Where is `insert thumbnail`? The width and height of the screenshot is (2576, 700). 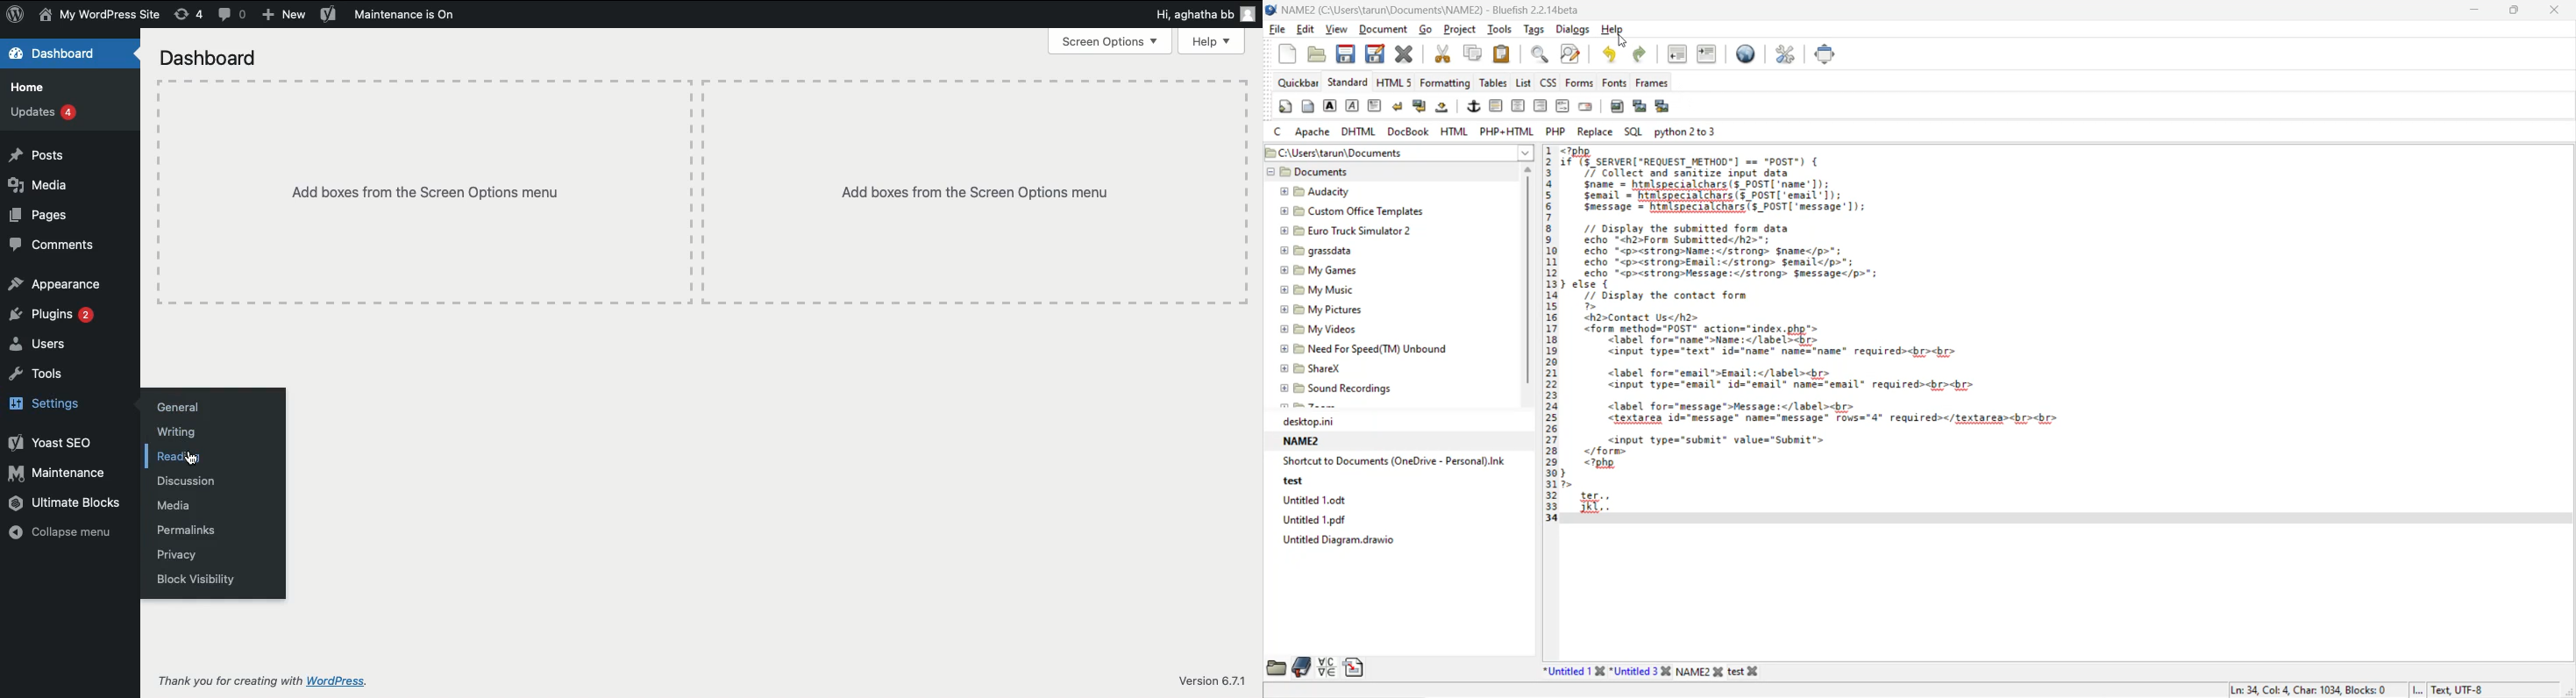 insert thumbnail is located at coordinates (1638, 107).